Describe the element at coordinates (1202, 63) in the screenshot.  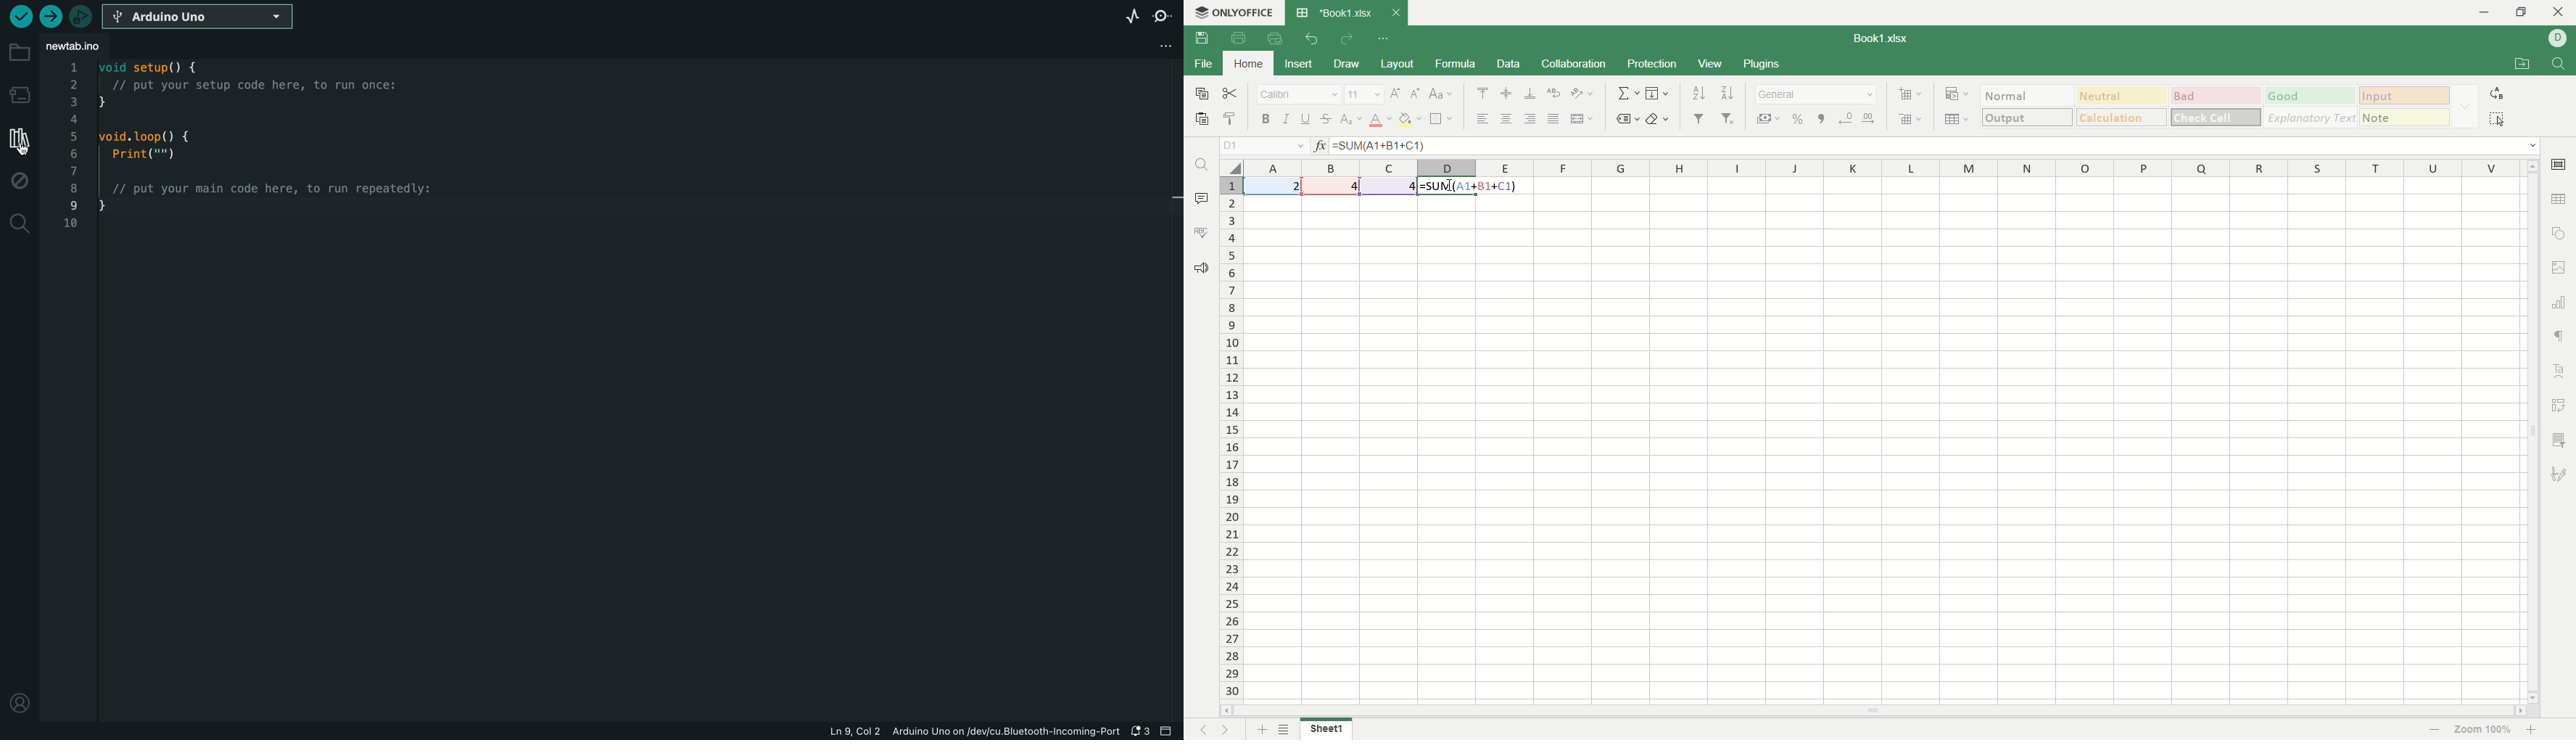
I see `file` at that location.